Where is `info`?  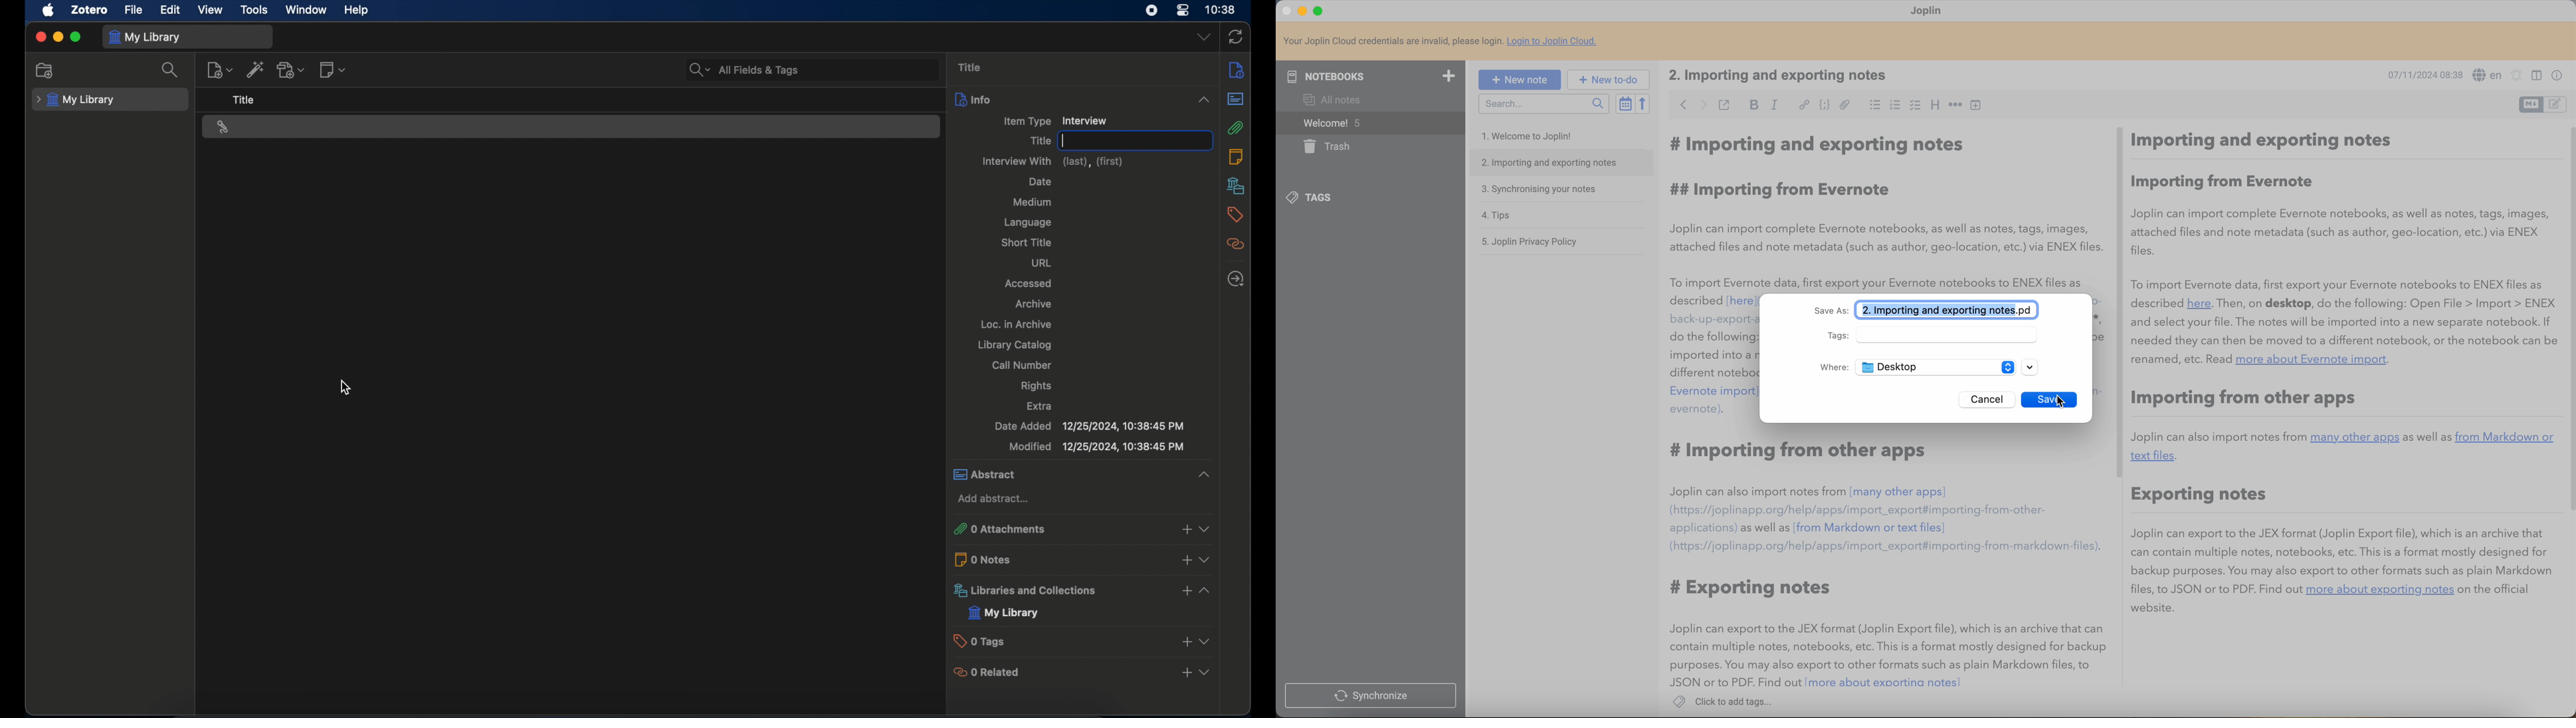
info is located at coordinates (1084, 99).